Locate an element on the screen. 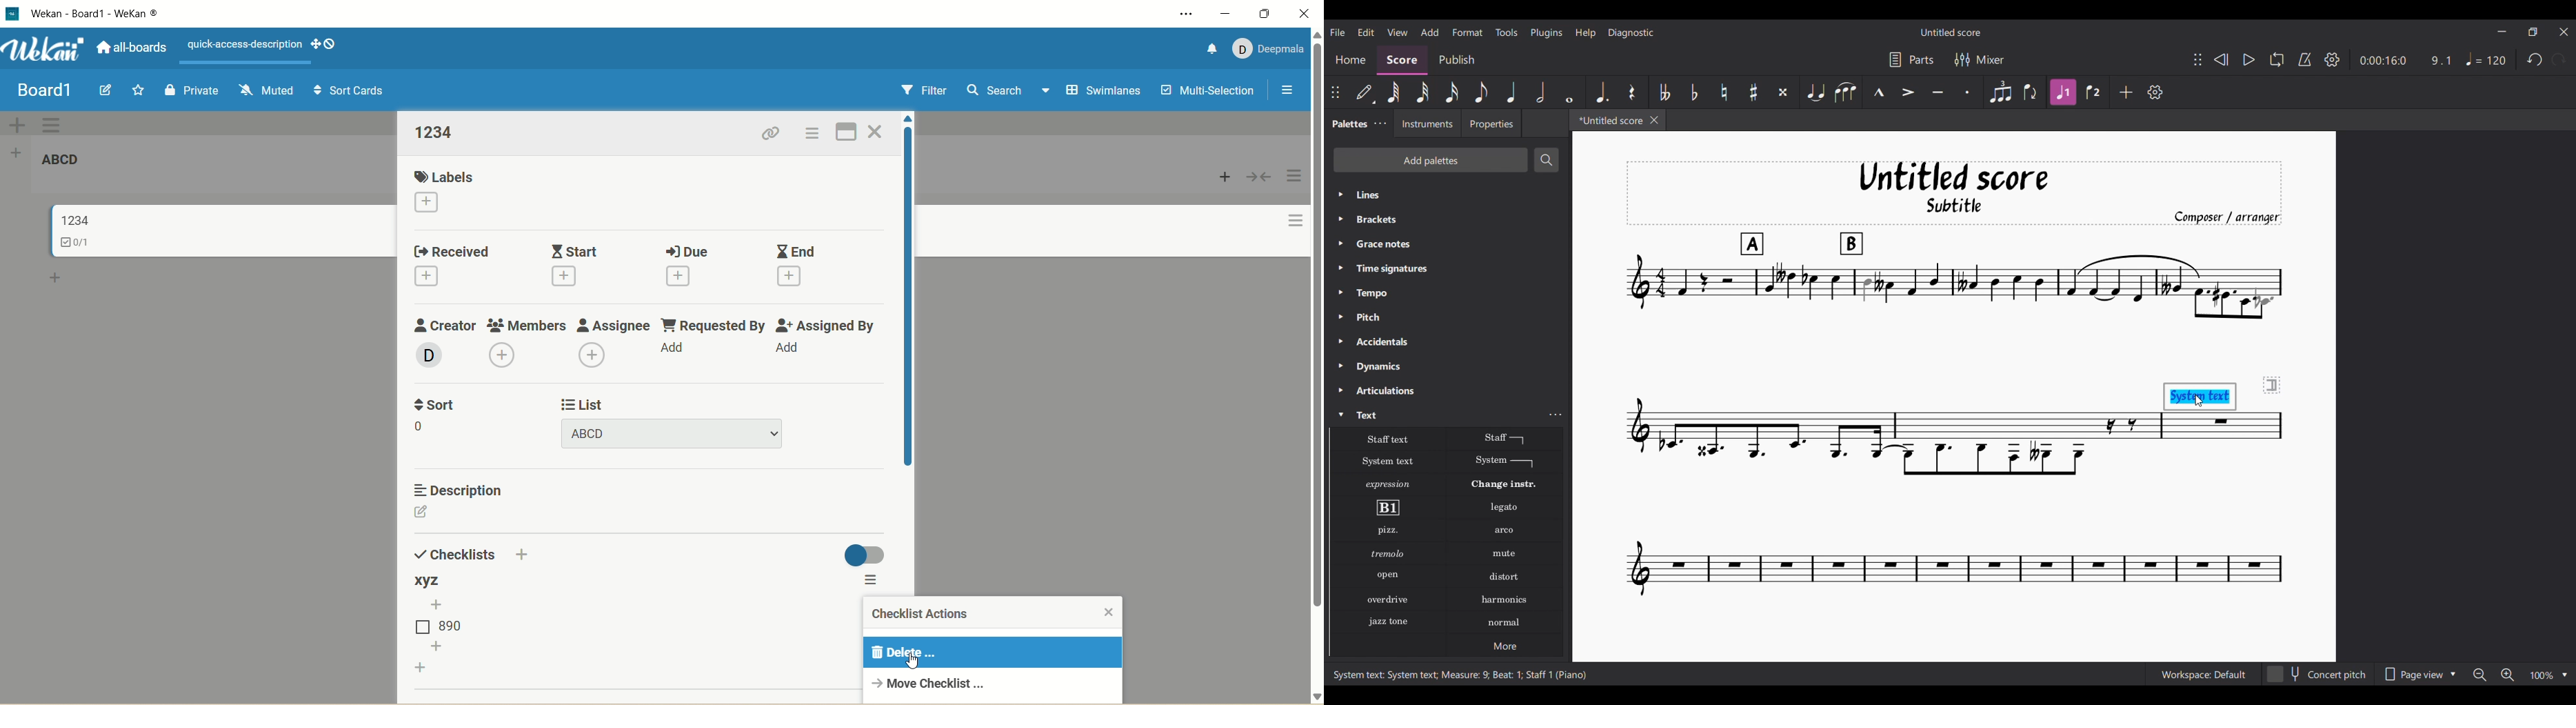 The height and width of the screenshot is (728, 2576). Properties is located at coordinates (1492, 123).